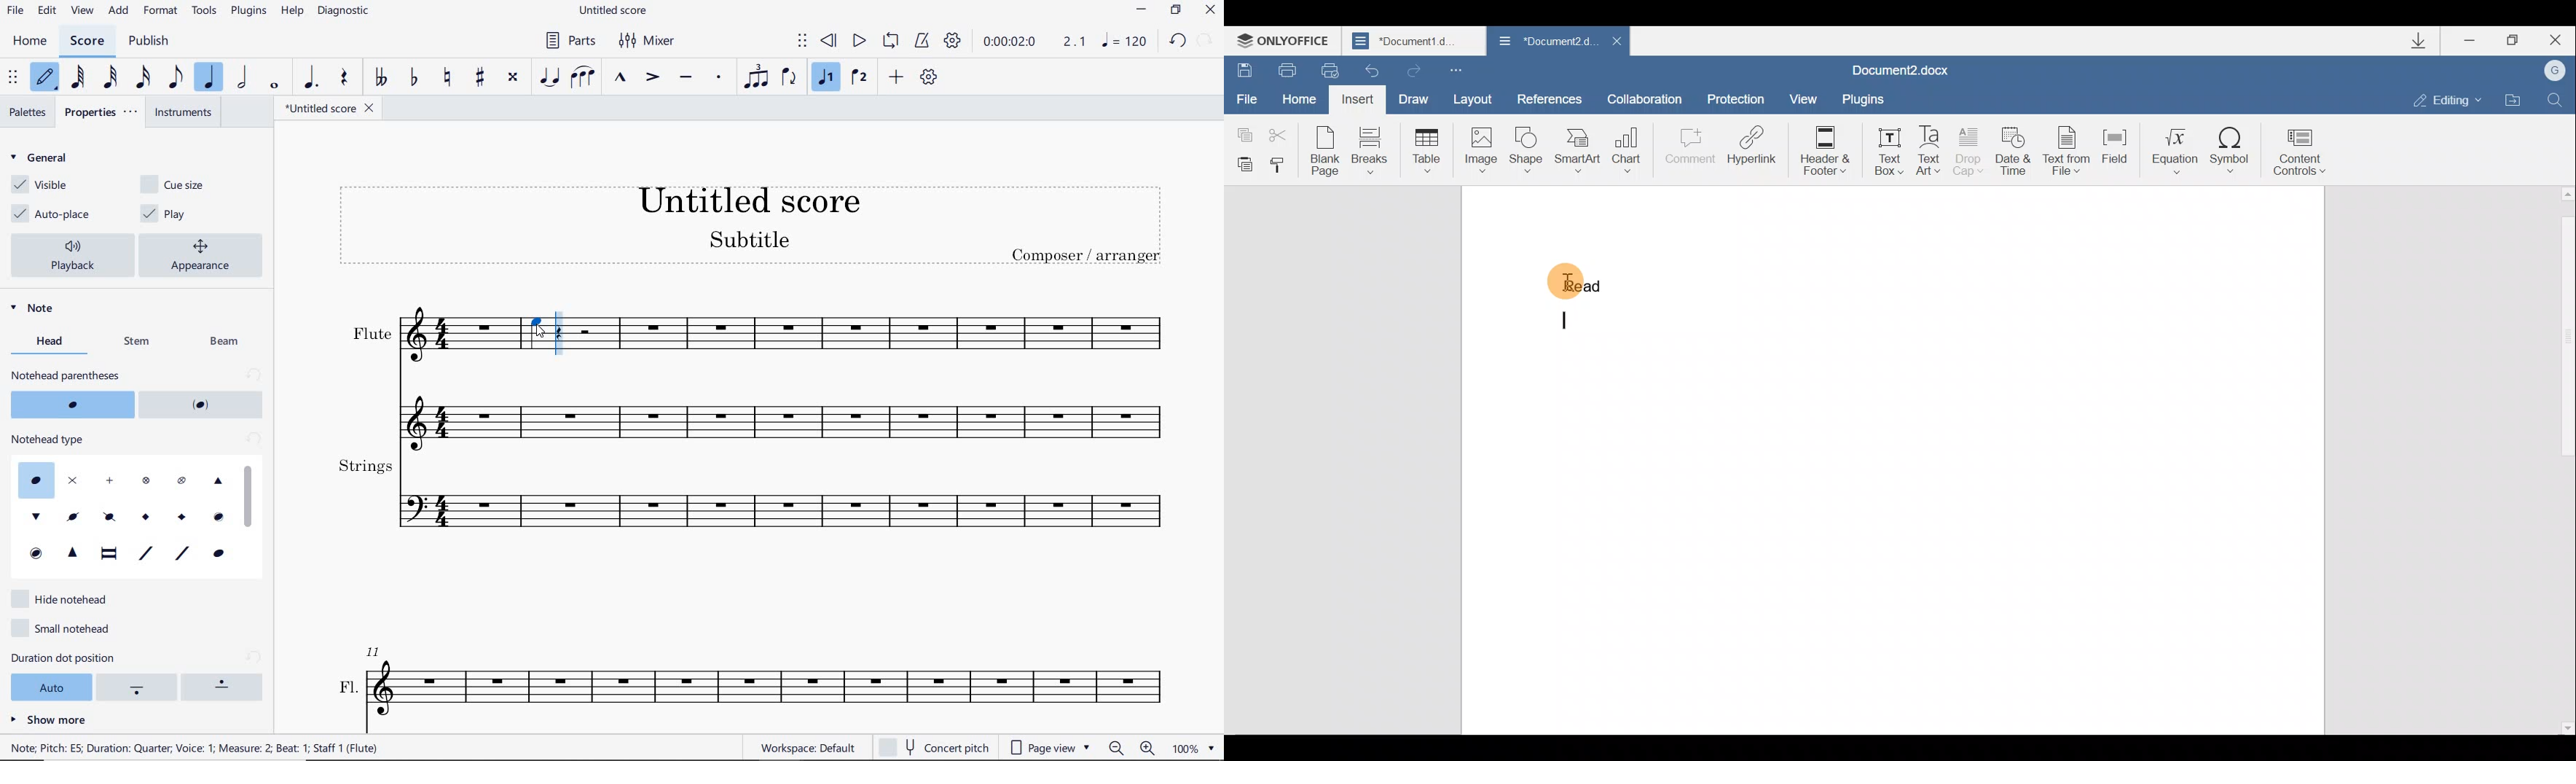  What do you see at coordinates (1245, 94) in the screenshot?
I see `File` at bounding box center [1245, 94].